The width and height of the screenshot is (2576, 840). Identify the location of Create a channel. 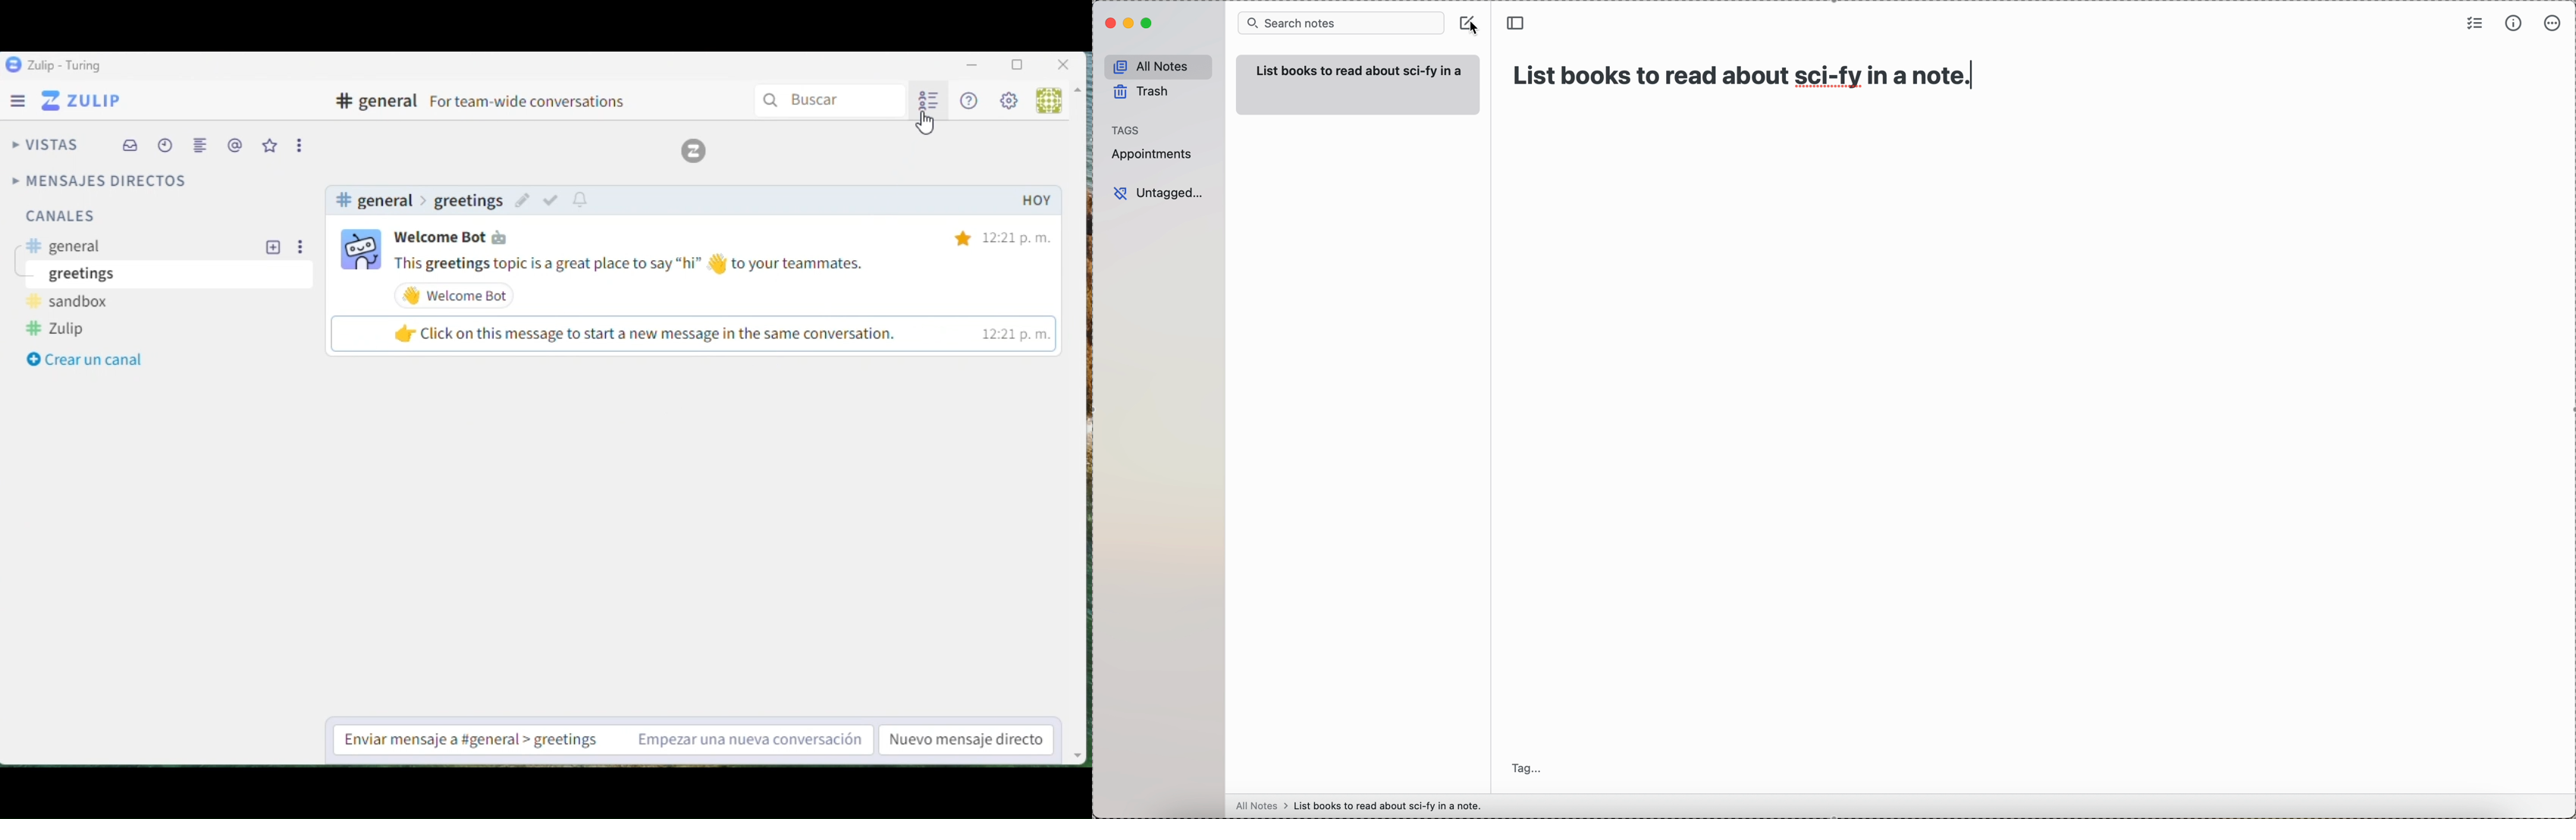
(90, 361).